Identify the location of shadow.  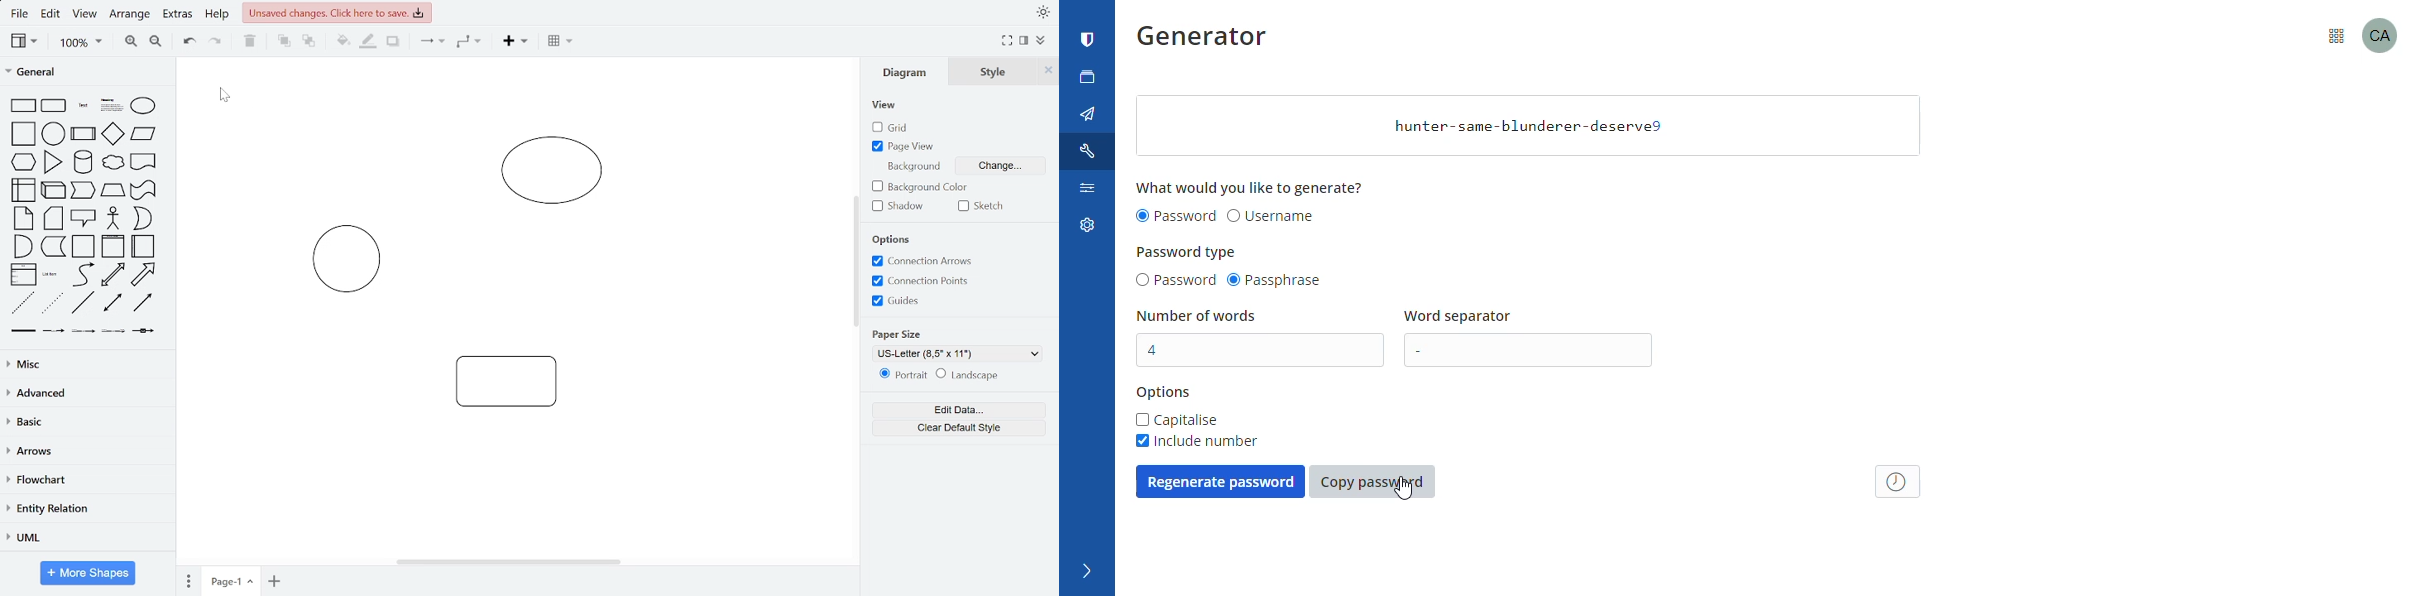
(901, 207).